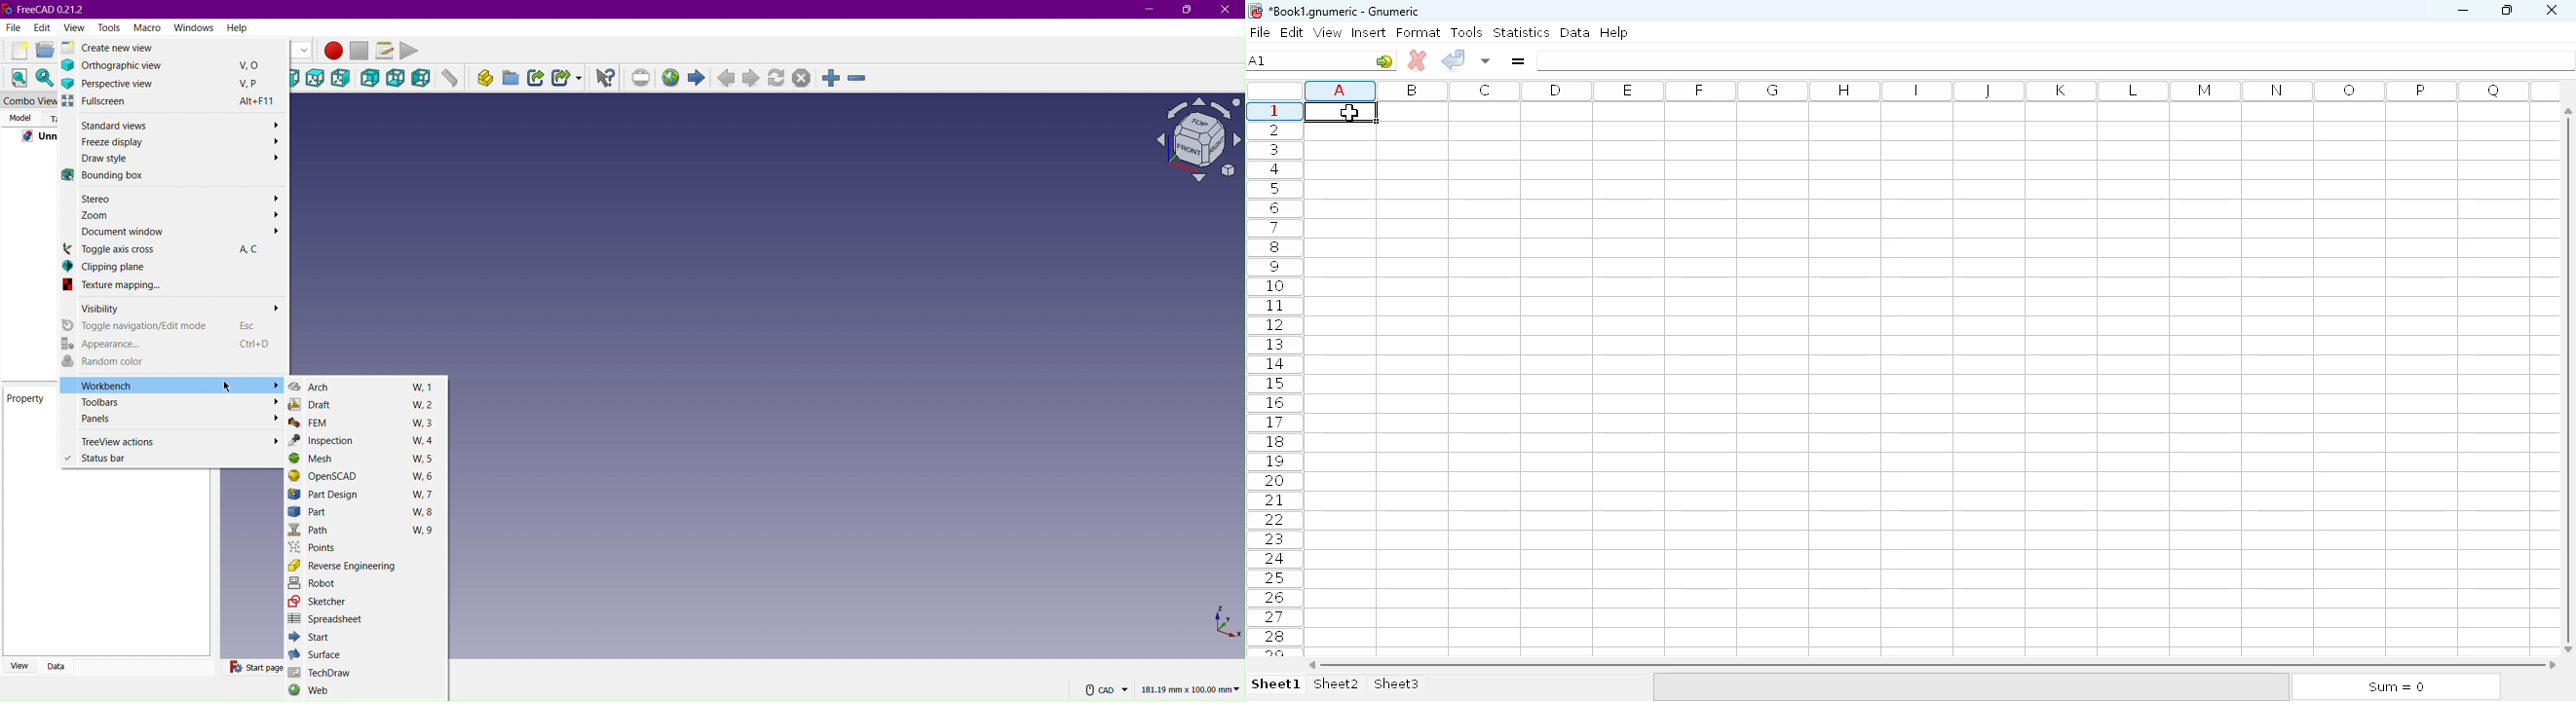 The image size is (2576, 728). What do you see at coordinates (1293, 32) in the screenshot?
I see `edit` at bounding box center [1293, 32].